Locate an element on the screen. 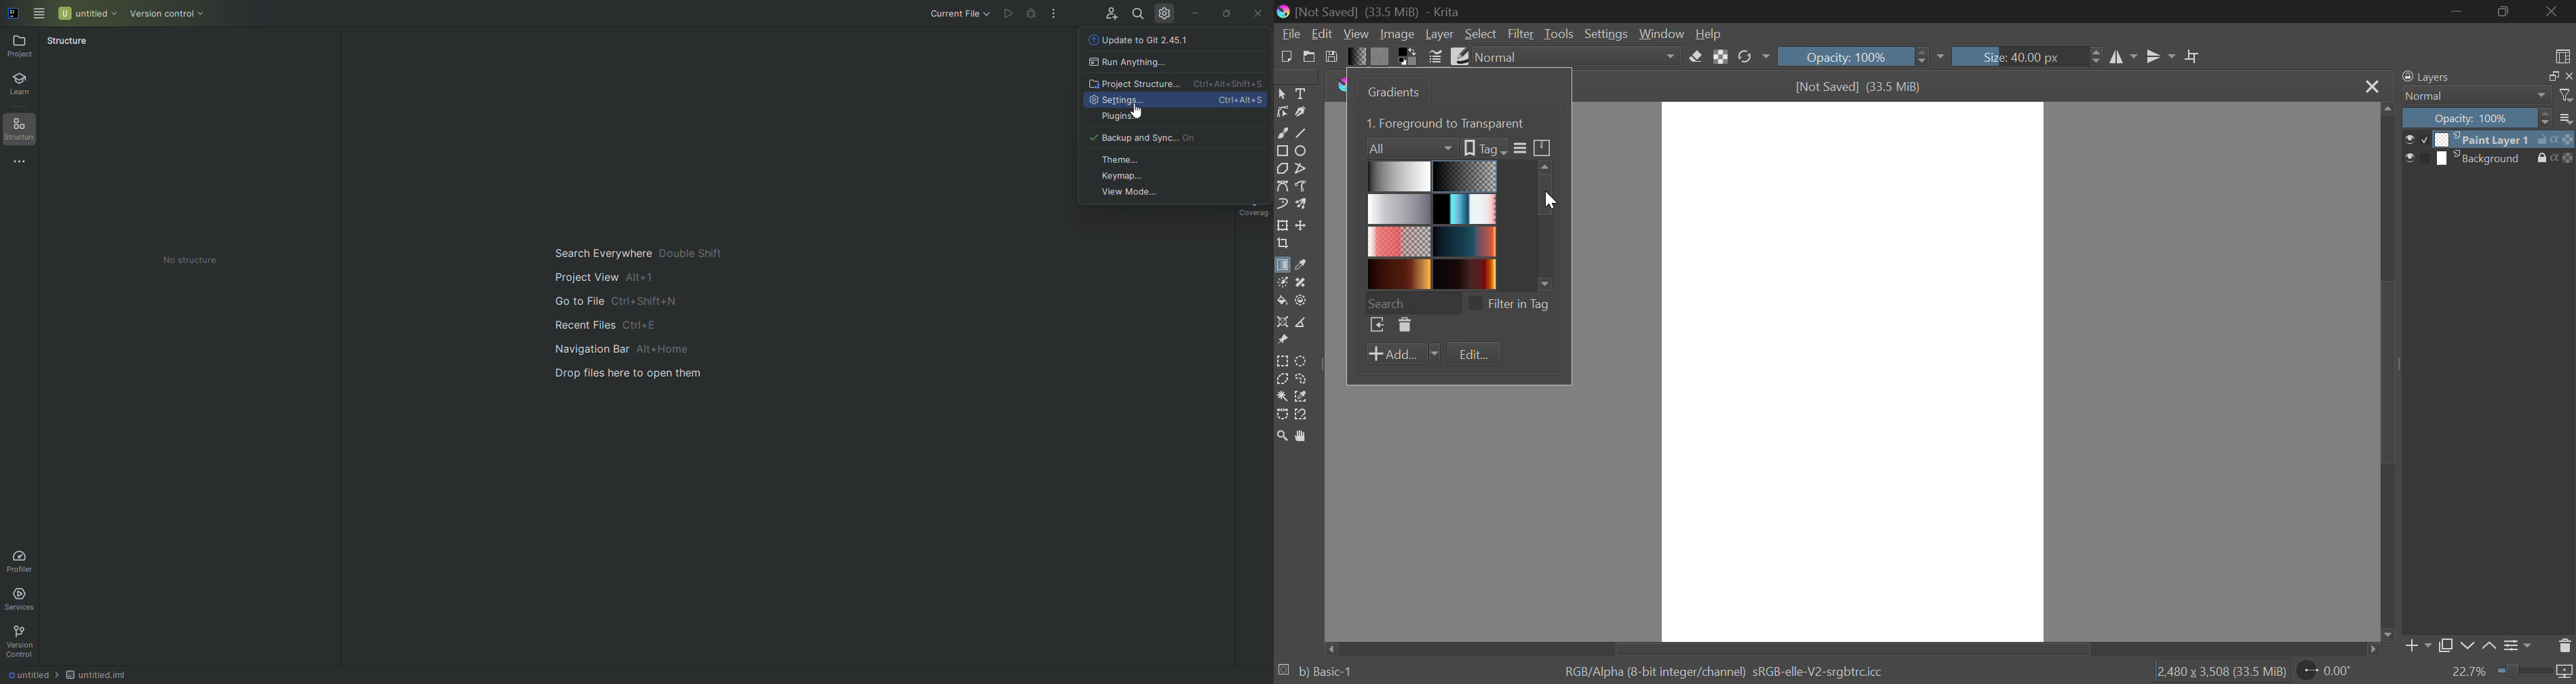 The image size is (2576, 700). Opacity: 100% is located at coordinates (1859, 56).